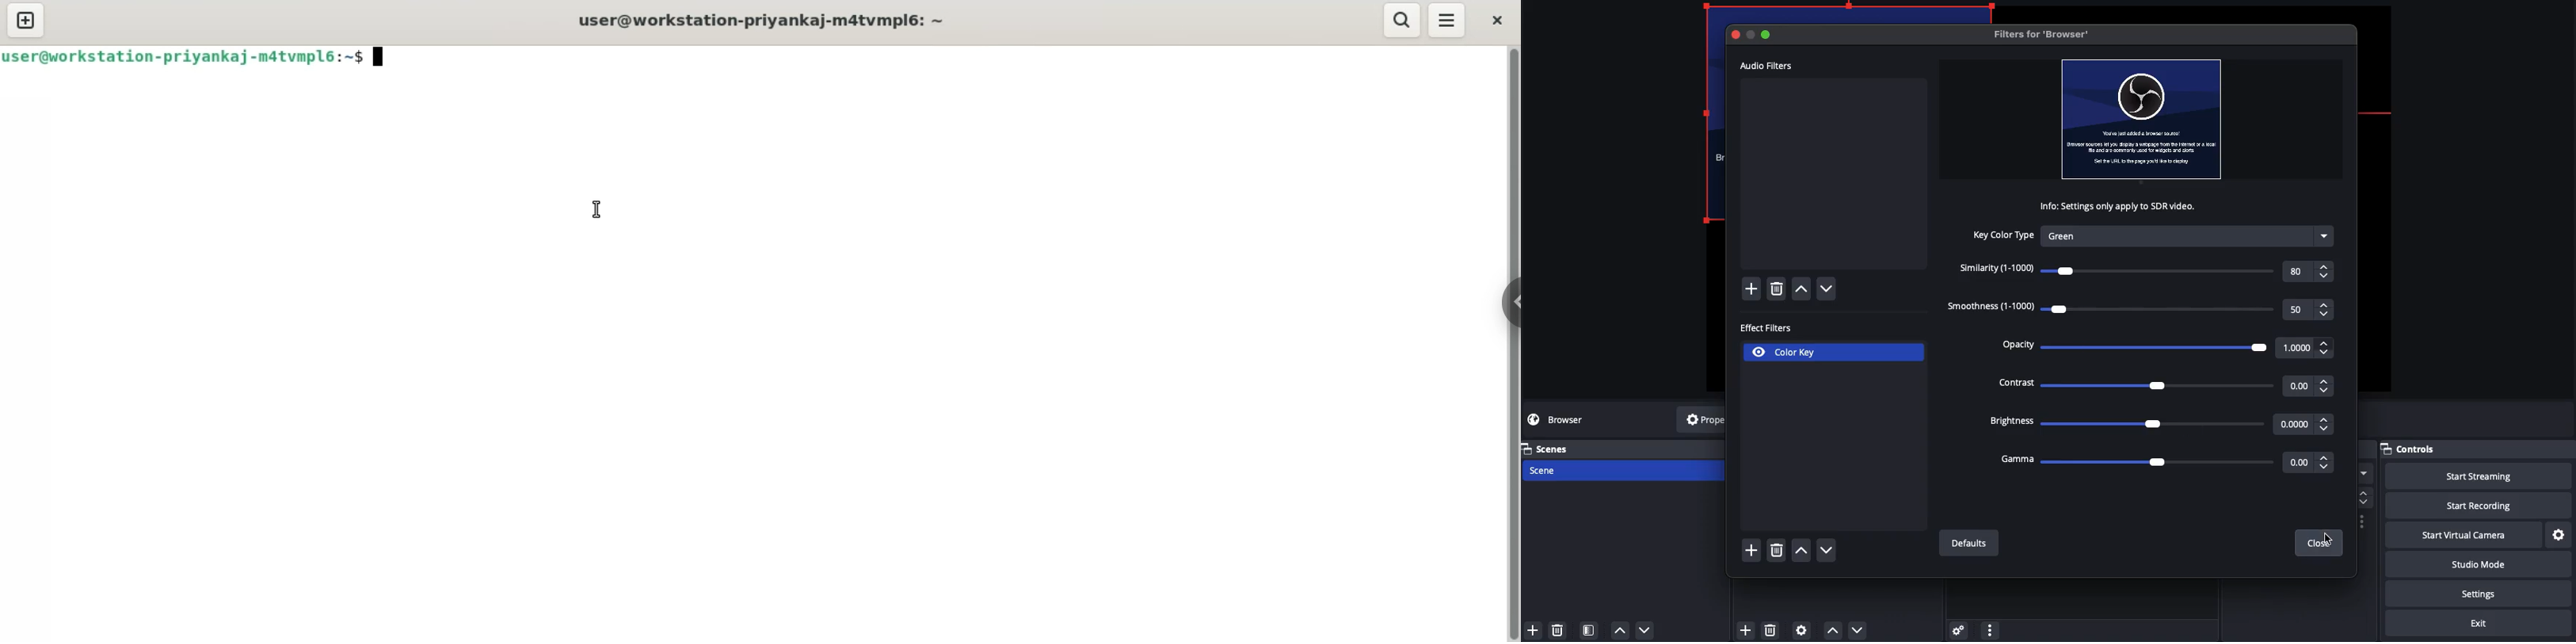 The width and height of the screenshot is (2576, 644). What do you see at coordinates (2143, 120) in the screenshot?
I see `File` at bounding box center [2143, 120].